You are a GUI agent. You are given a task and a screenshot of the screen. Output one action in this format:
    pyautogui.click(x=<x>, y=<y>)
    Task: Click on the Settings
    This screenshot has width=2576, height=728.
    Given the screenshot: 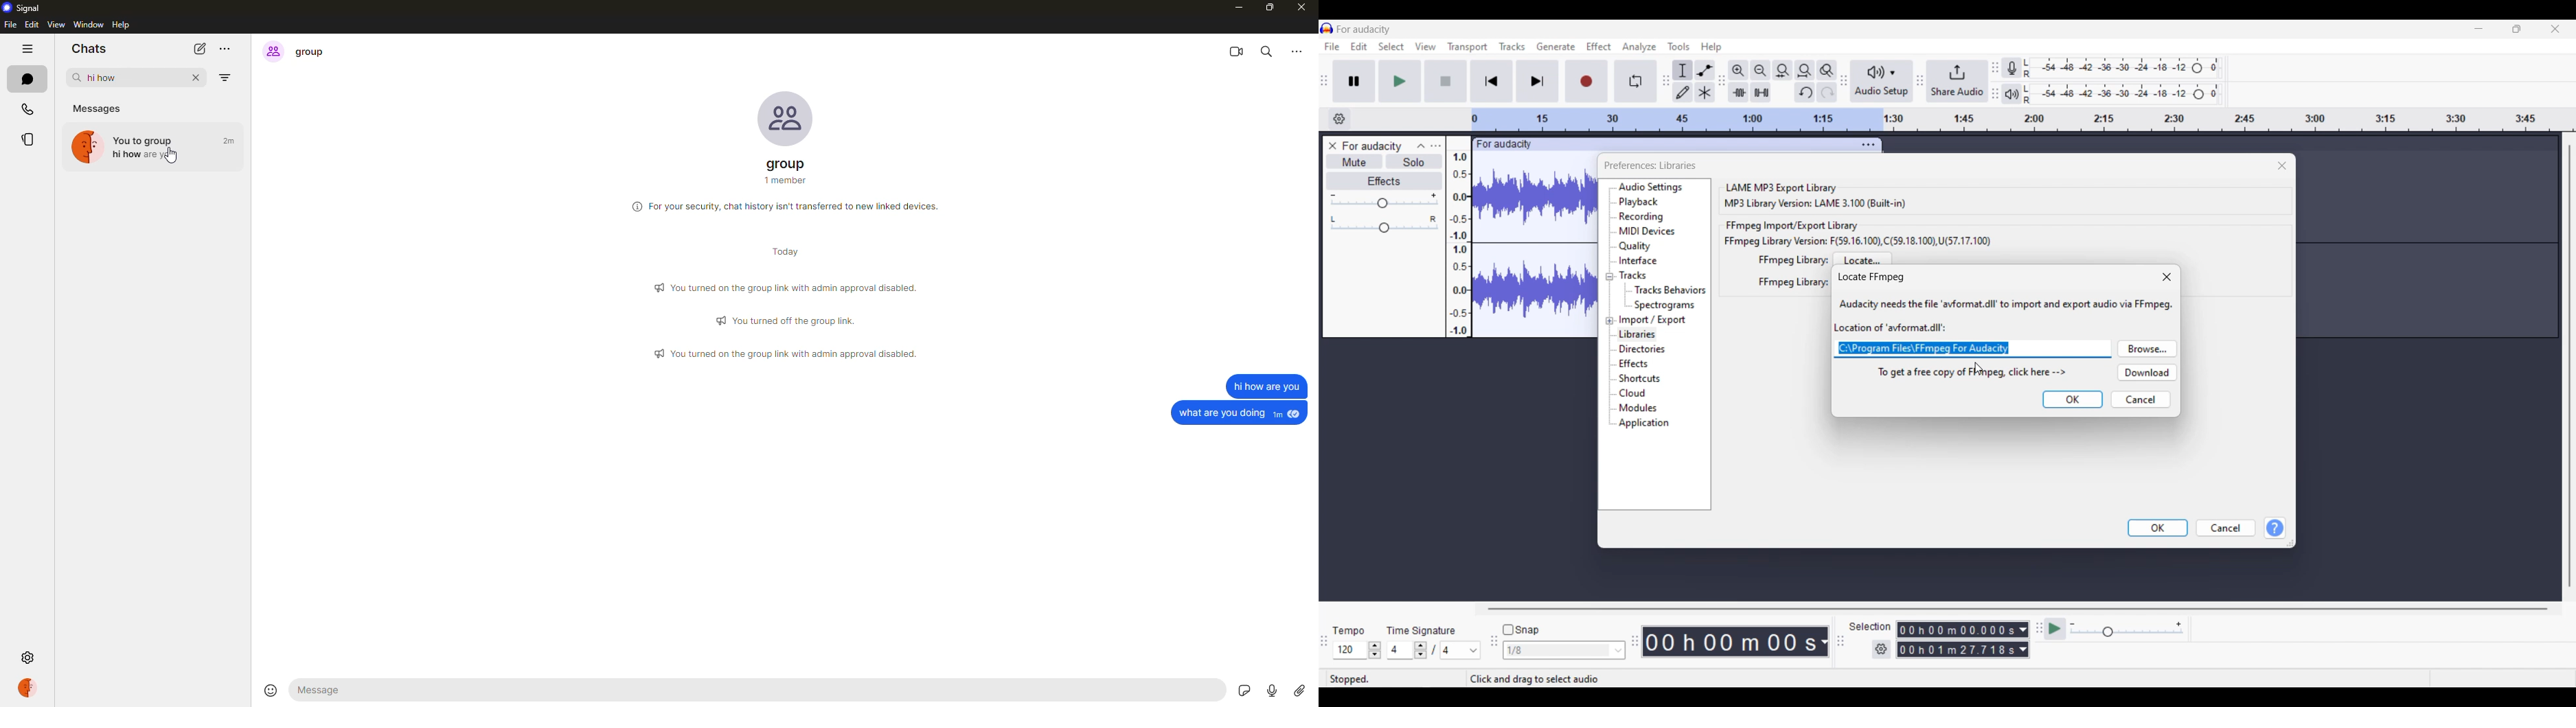 What is the action you would take?
    pyautogui.click(x=1881, y=649)
    